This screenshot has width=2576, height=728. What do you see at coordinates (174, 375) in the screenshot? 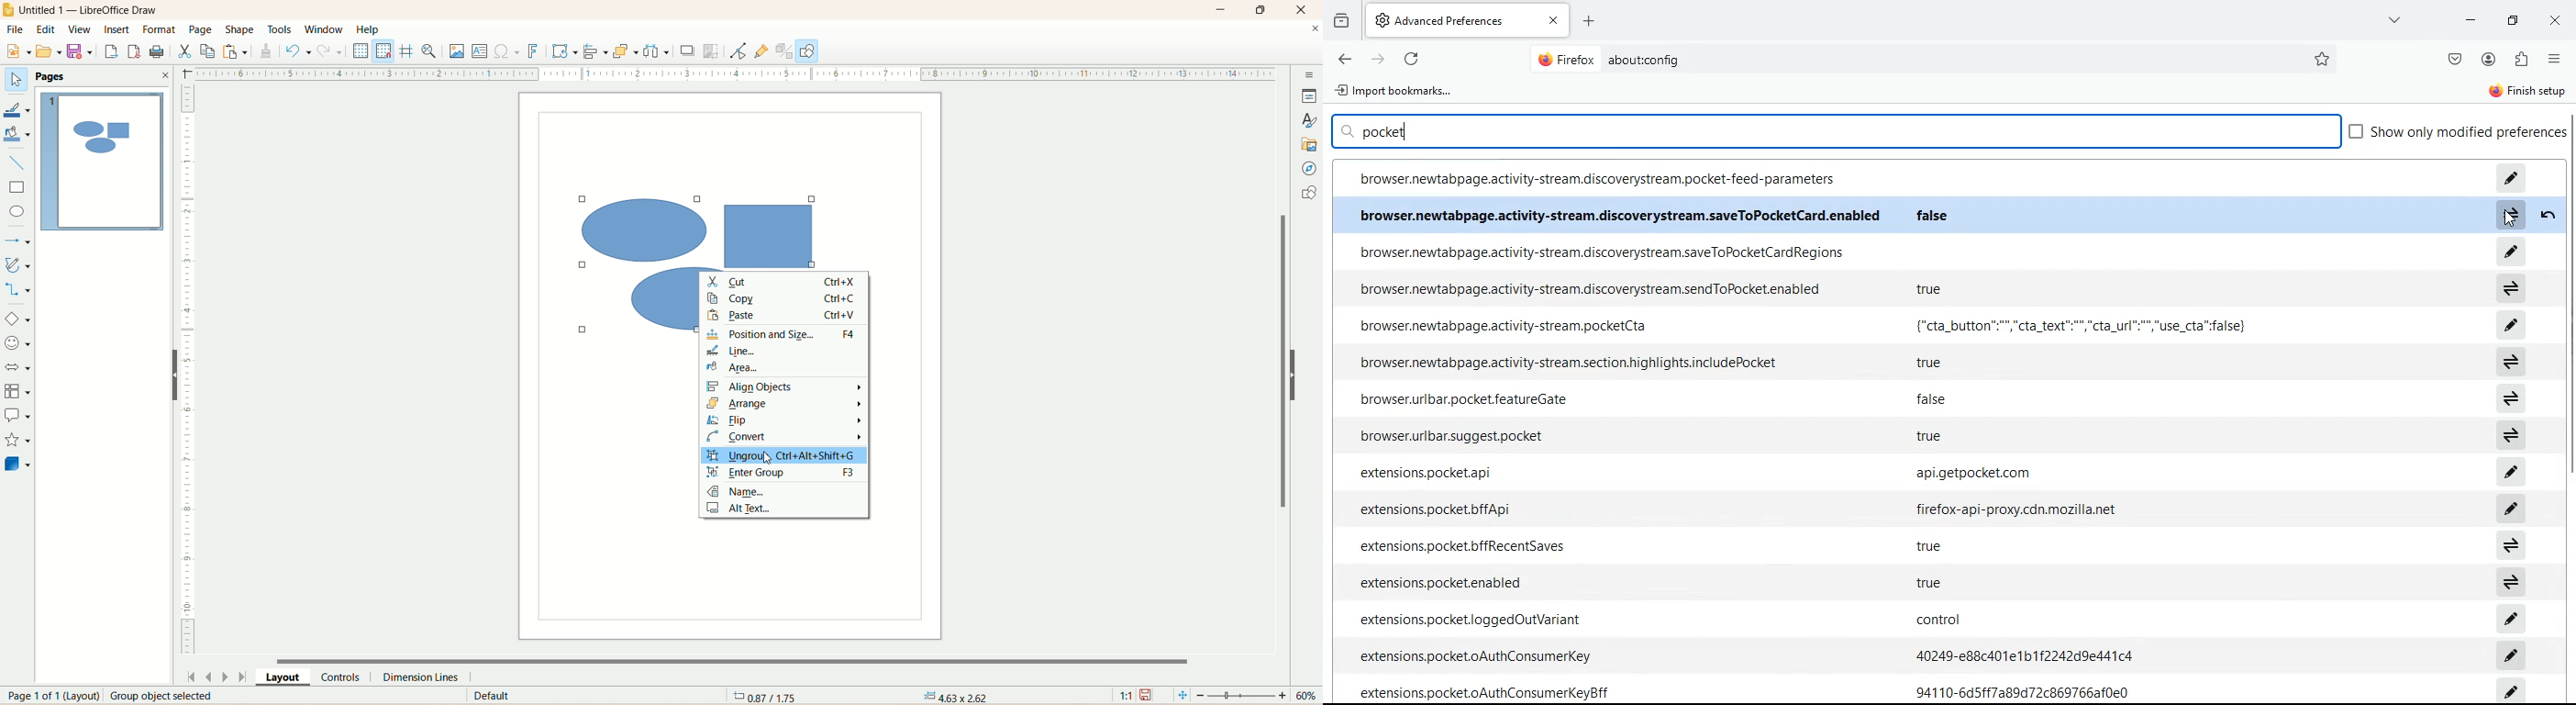
I see `hide` at bounding box center [174, 375].